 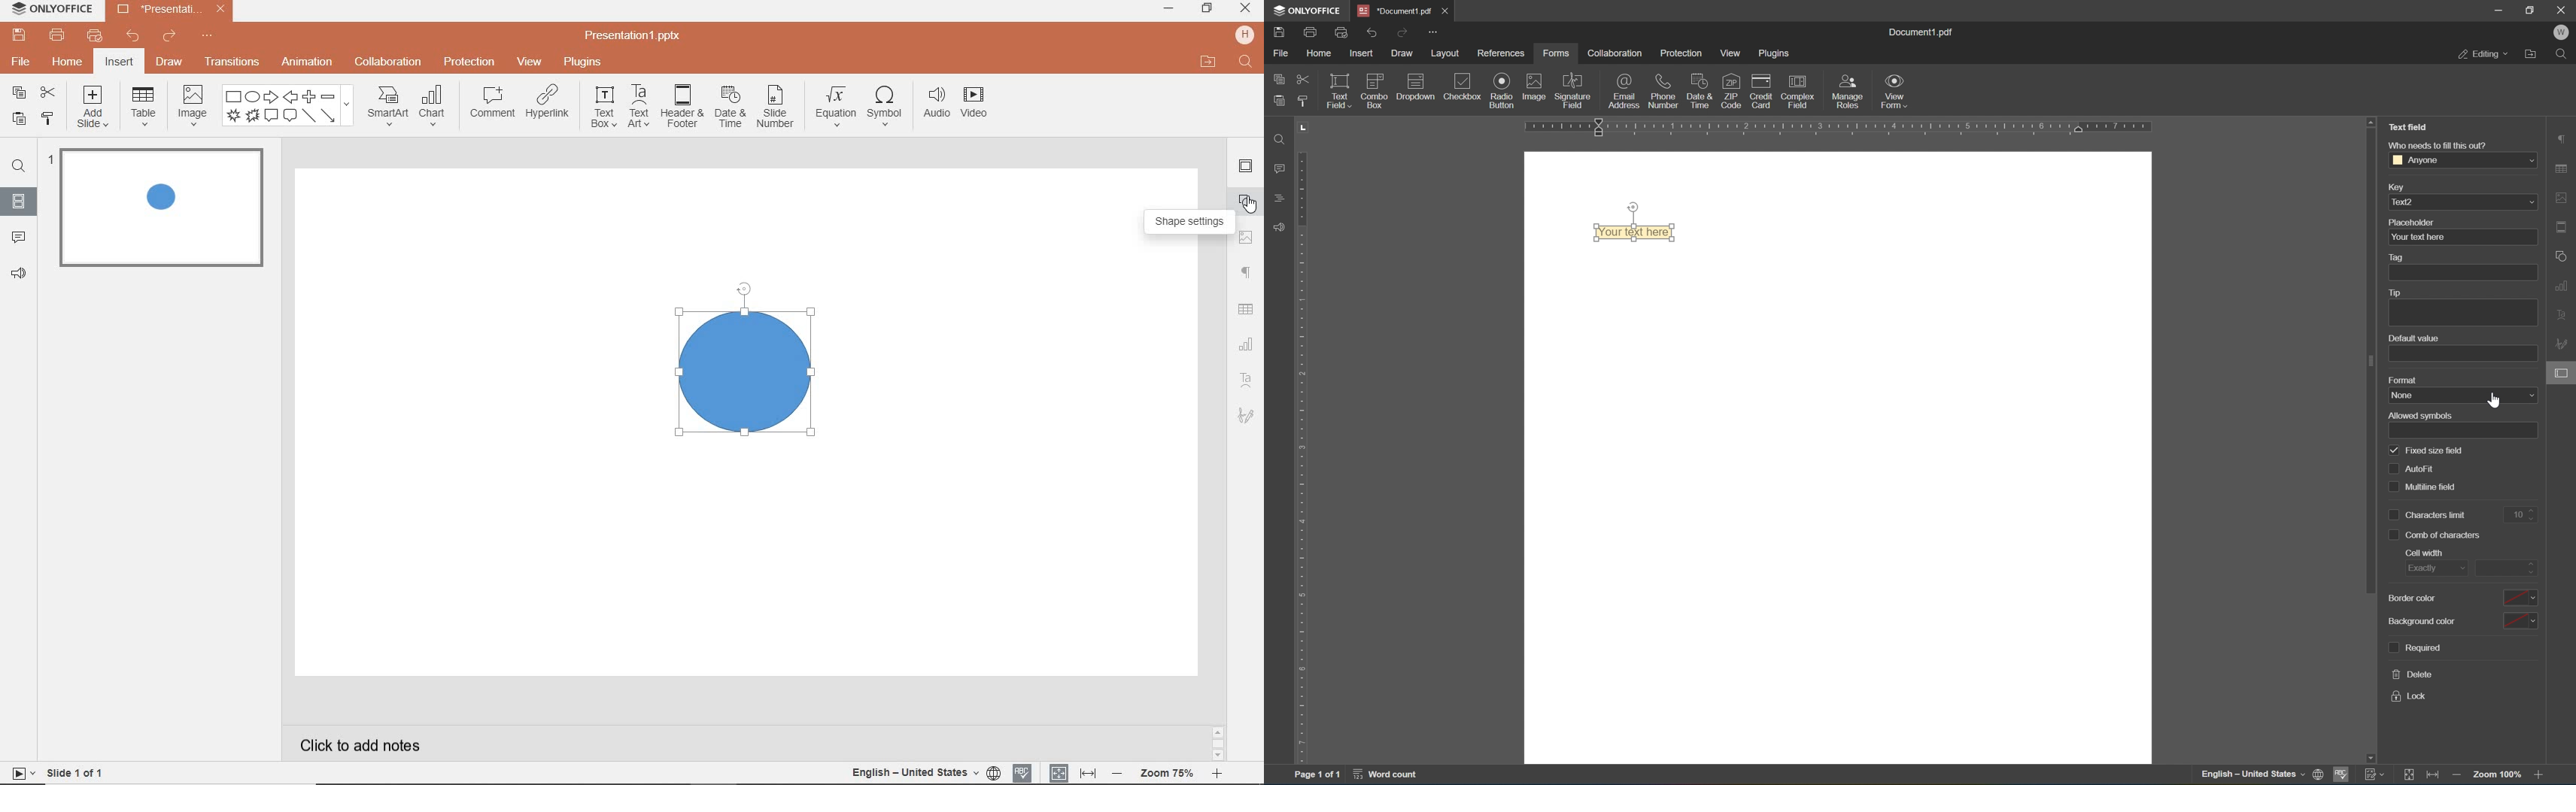 What do you see at coordinates (2440, 144) in the screenshot?
I see `who needs to fill this out?` at bounding box center [2440, 144].